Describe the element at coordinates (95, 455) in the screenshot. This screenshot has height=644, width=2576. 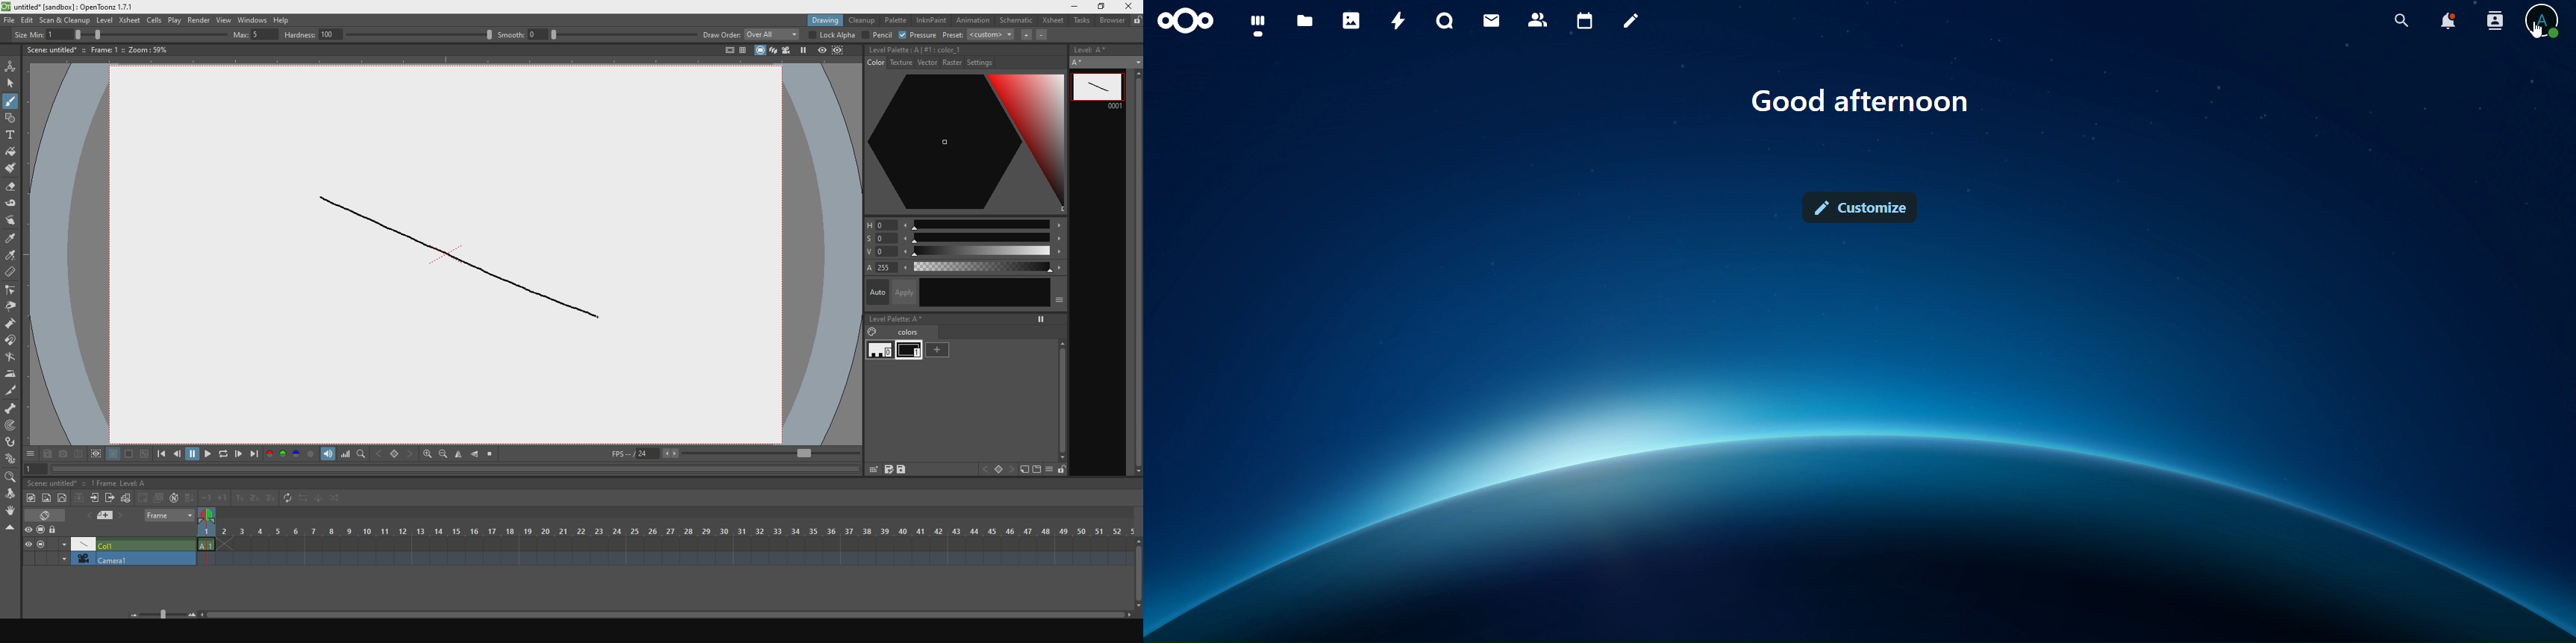
I see `define region` at that location.